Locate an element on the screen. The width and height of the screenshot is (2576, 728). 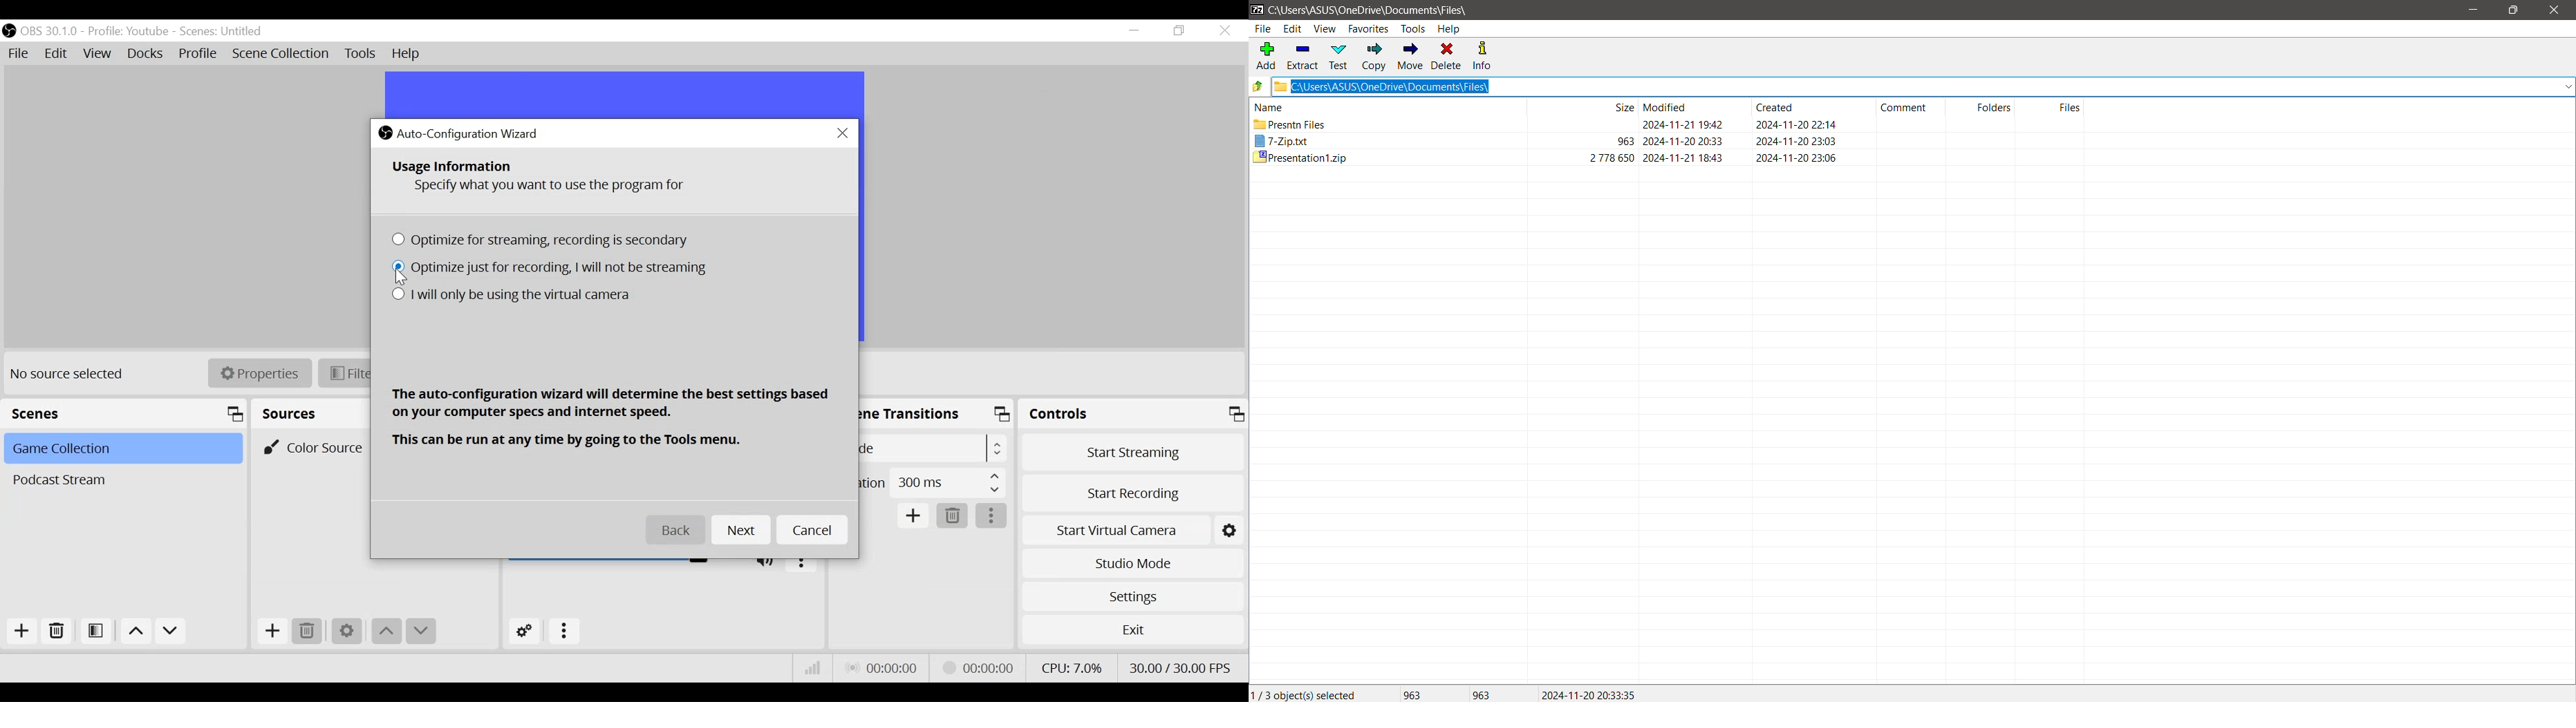
Move is located at coordinates (1409, 57).